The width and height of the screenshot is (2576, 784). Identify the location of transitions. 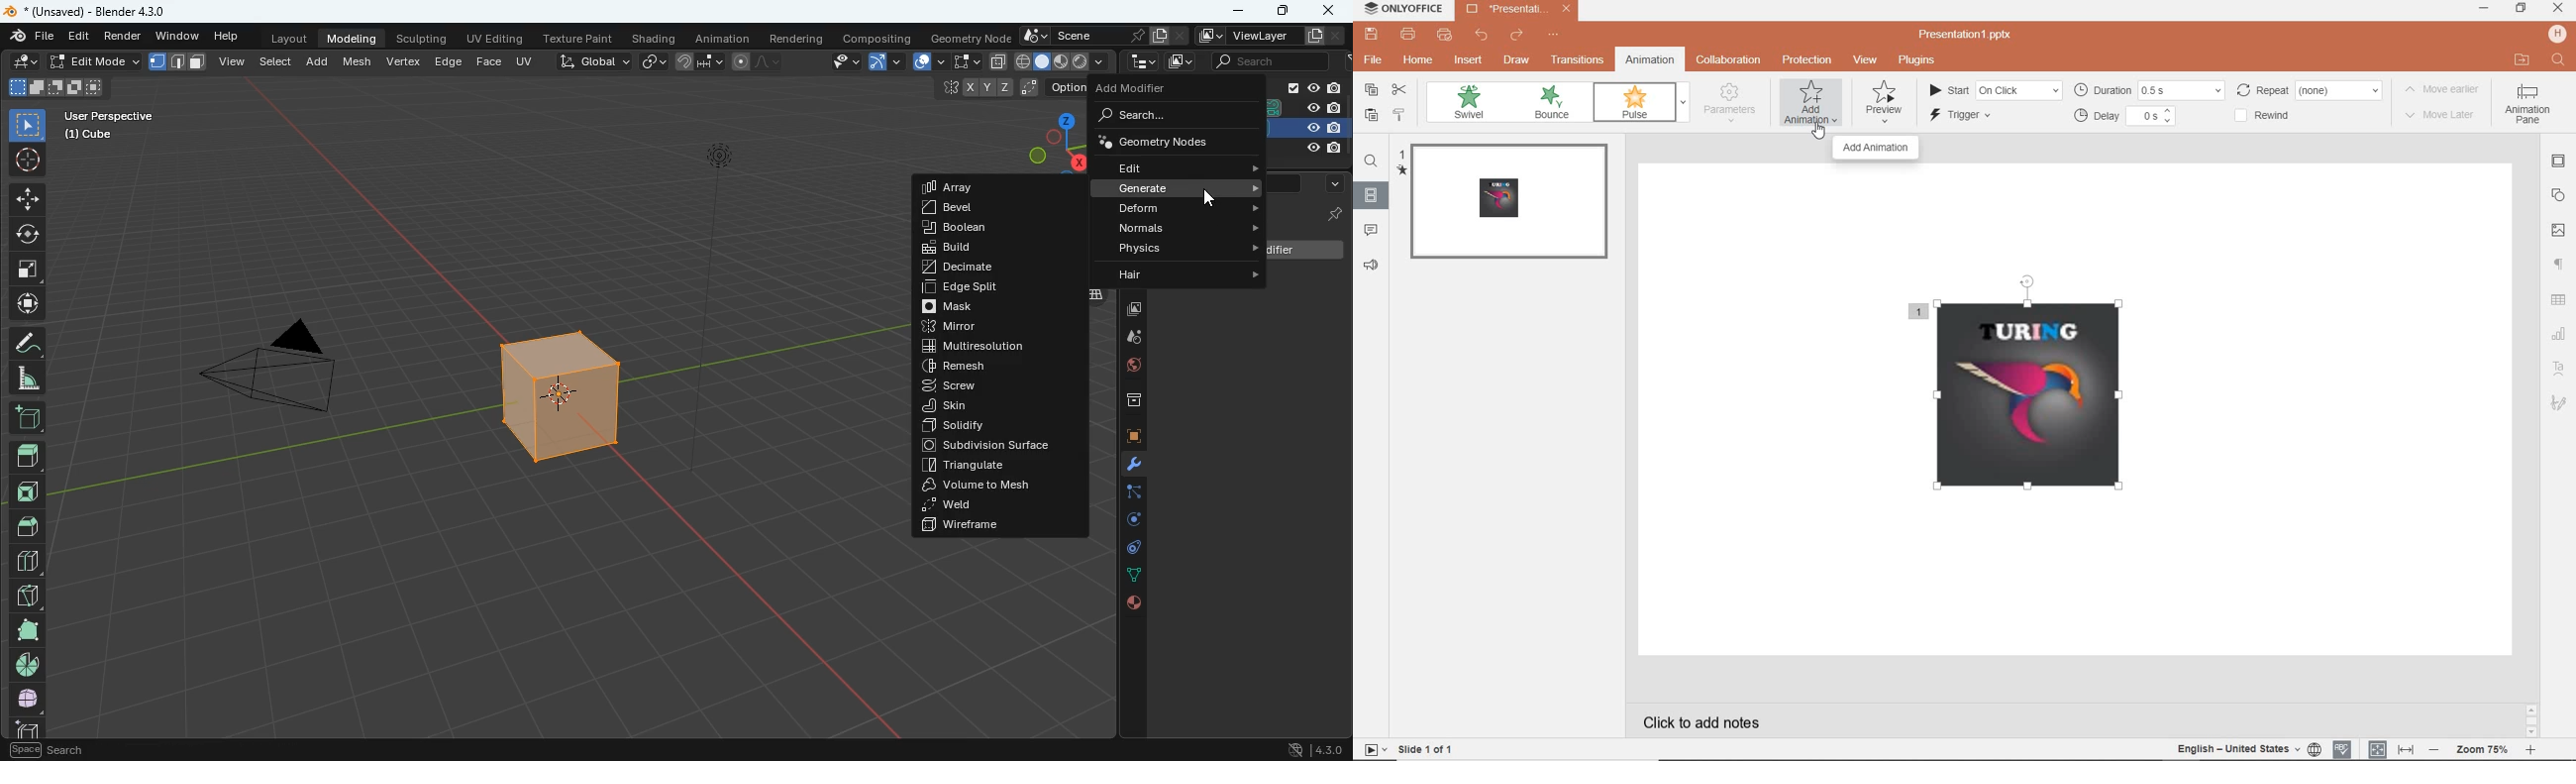
(1579, 61).